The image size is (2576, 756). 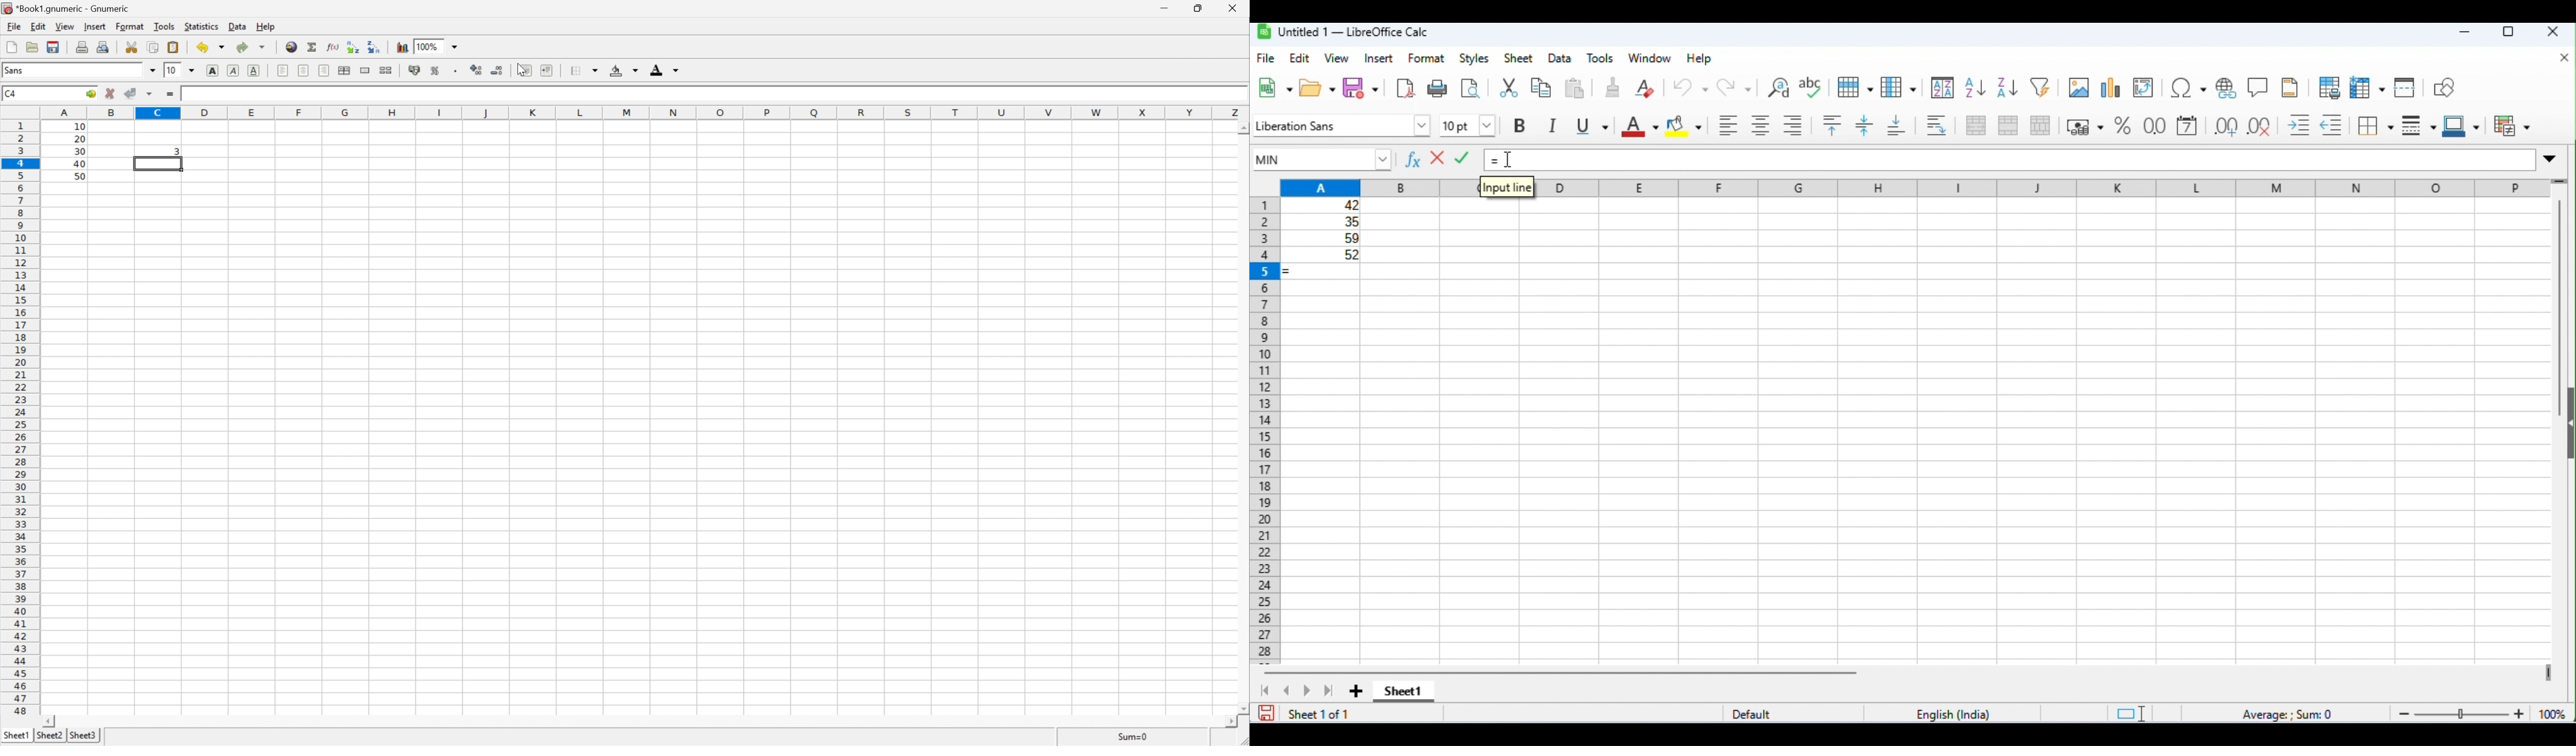 What do you see at coordinates (2510, 126) in the screenshot?
I see `conditional` at bounding box center [2510, 126].